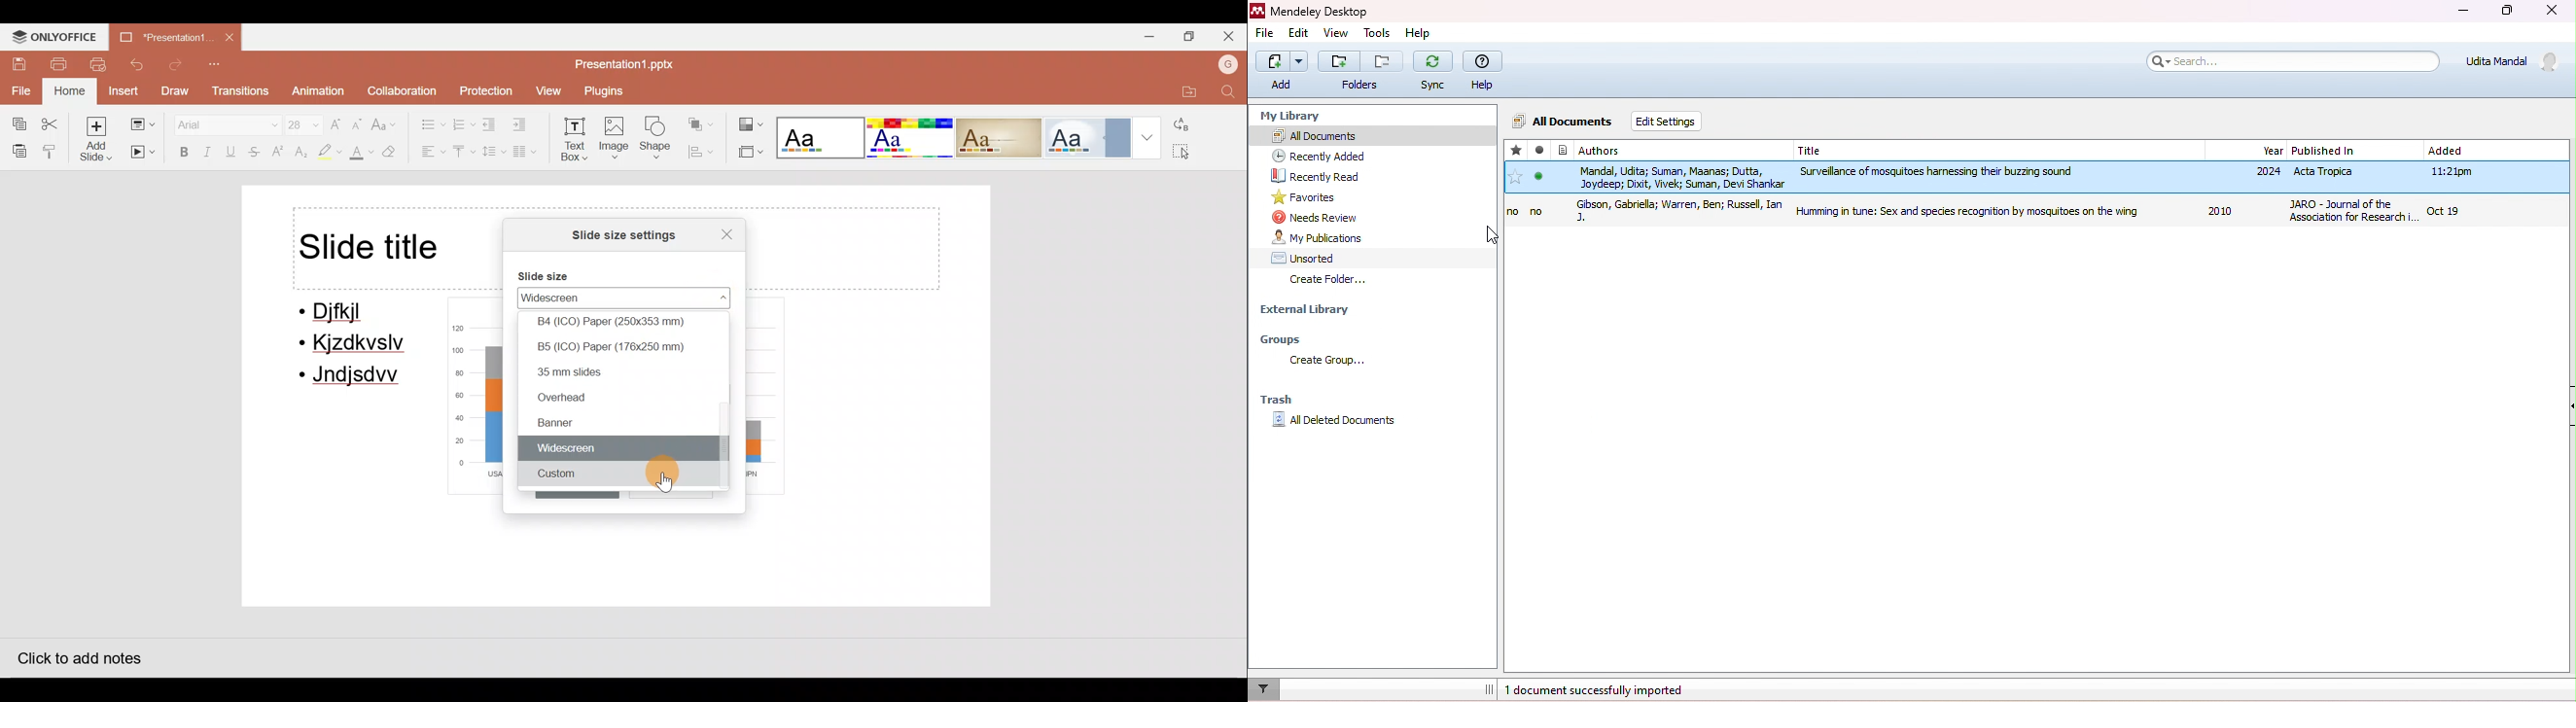 This screenshot has height=728, width=2576. Describe the element at coordinates (1229, 92) in the screenshot. I see `Find` at that location.